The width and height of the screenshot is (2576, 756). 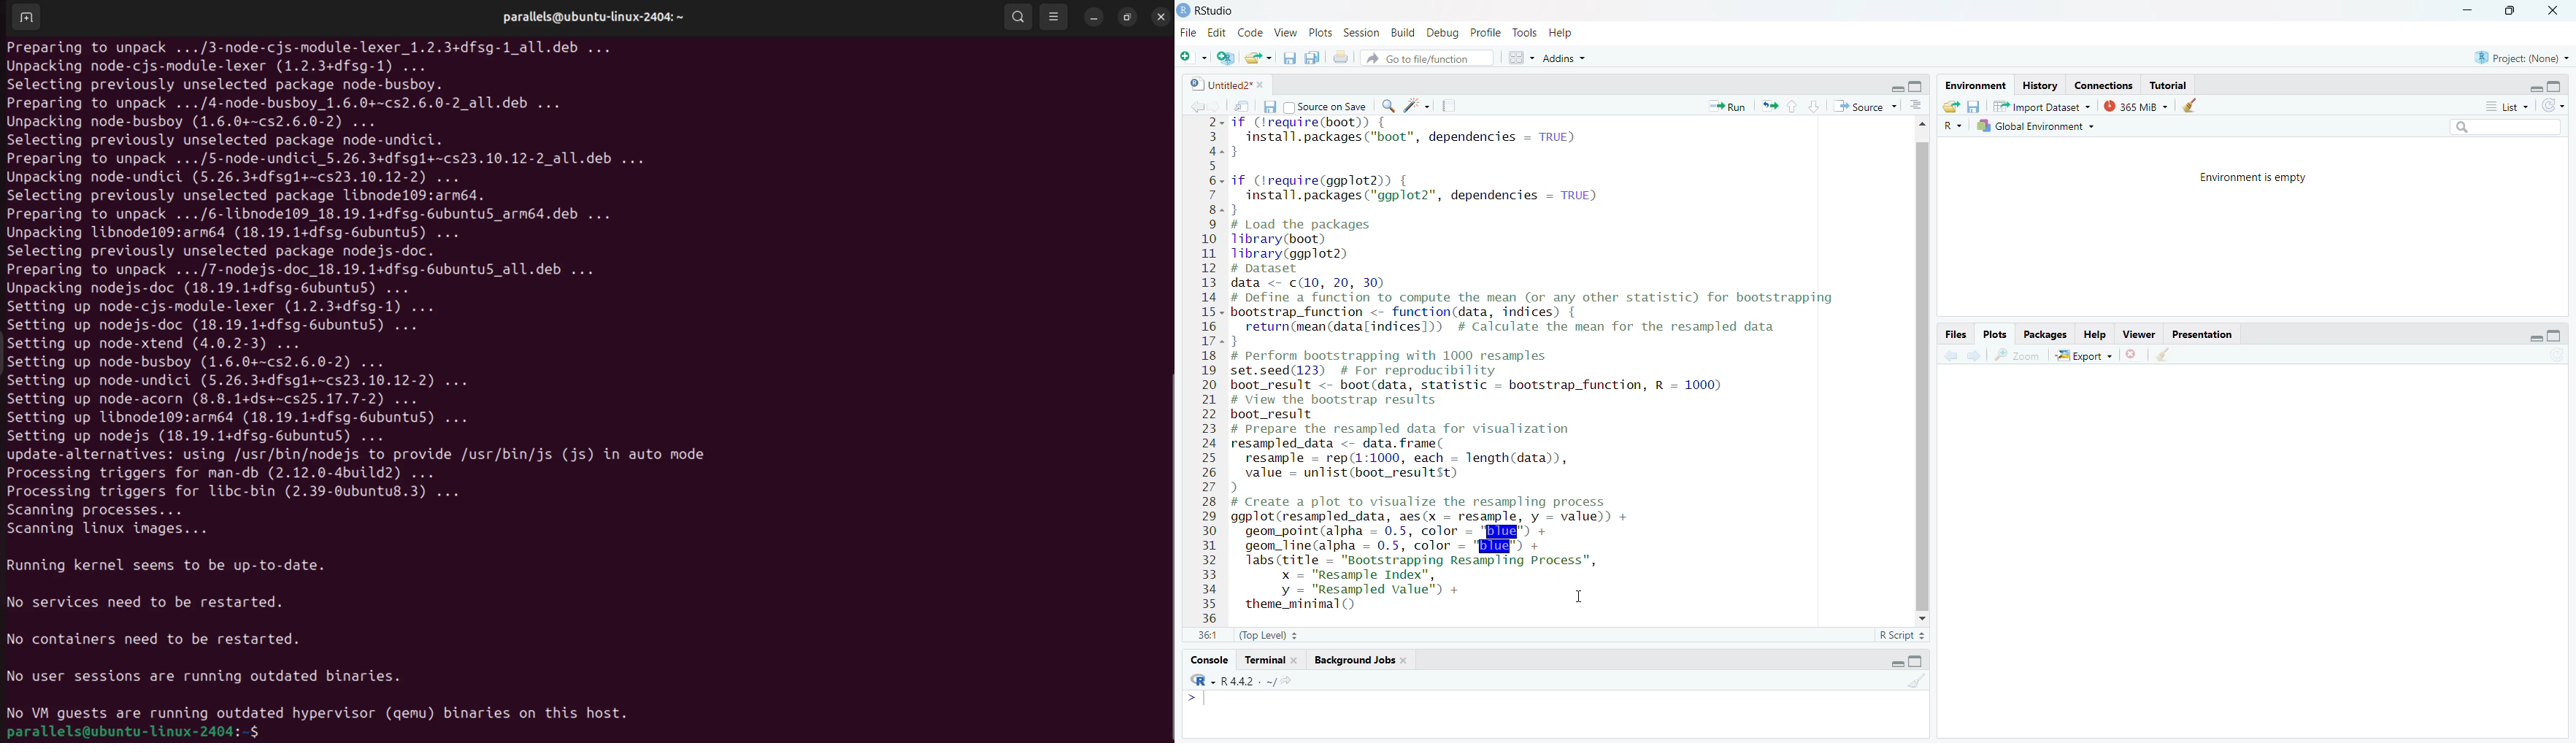 I want to click on Edit, so click(x=1216, y=33).